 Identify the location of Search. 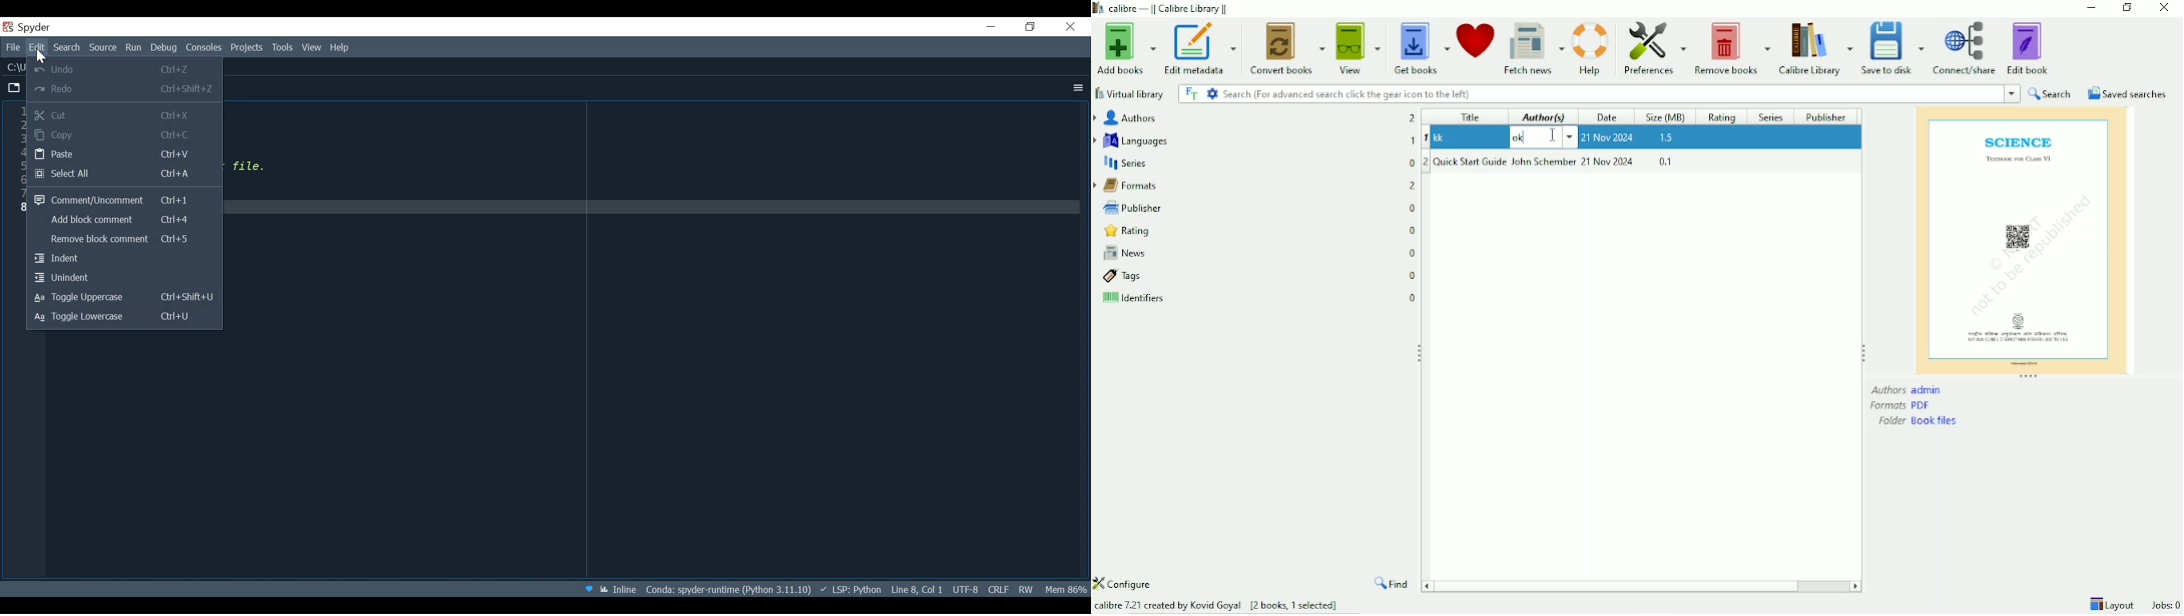
(67, 48).